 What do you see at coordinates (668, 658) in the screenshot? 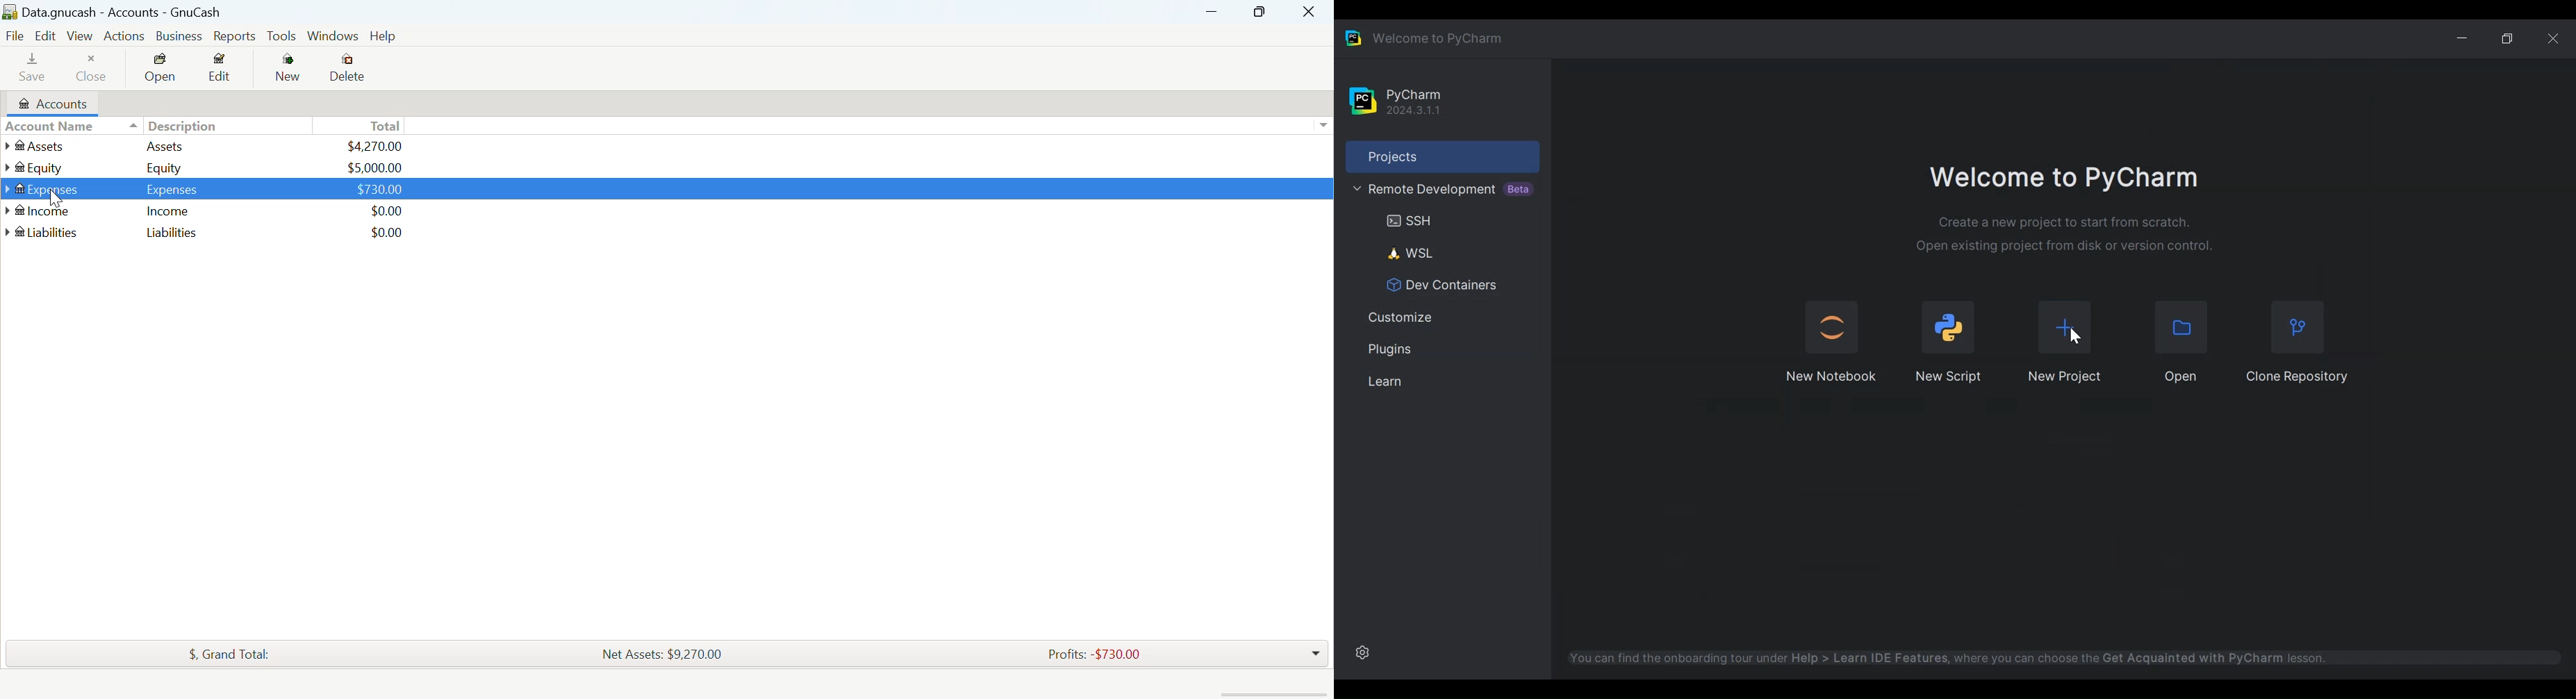
I see `Net Assets: $9,270.00` at bounding box center [668, 658].